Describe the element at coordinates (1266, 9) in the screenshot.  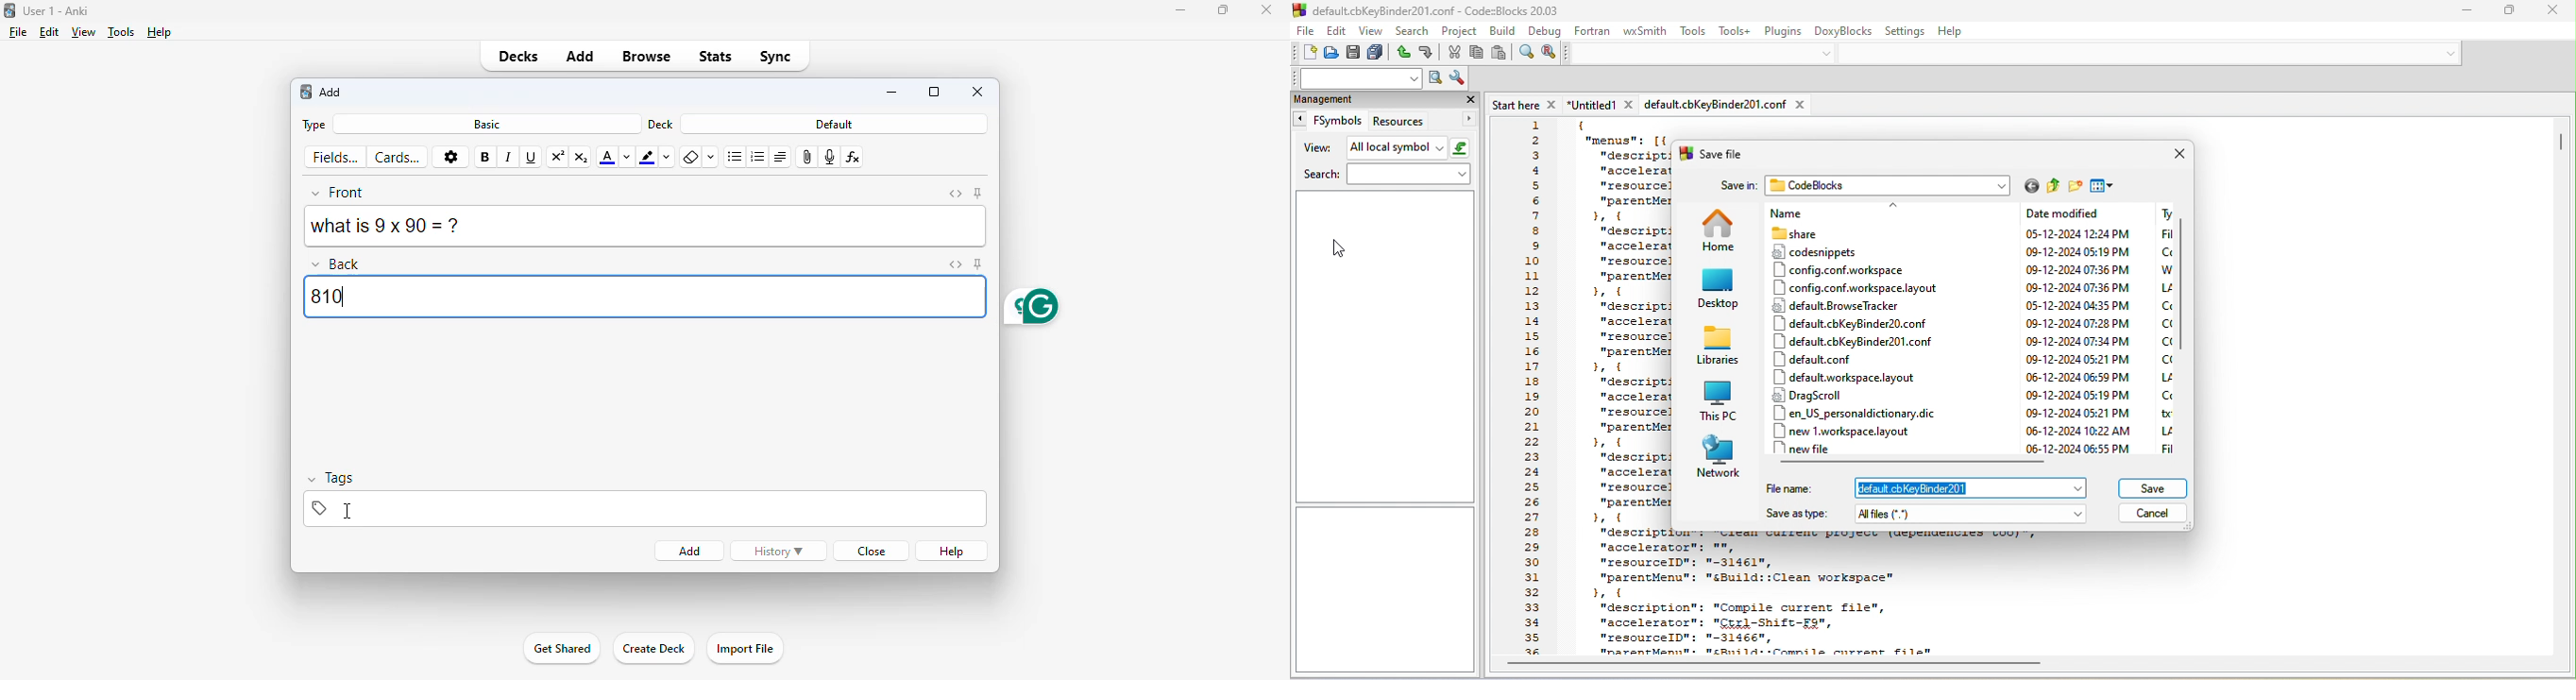
I see `close` at that location.